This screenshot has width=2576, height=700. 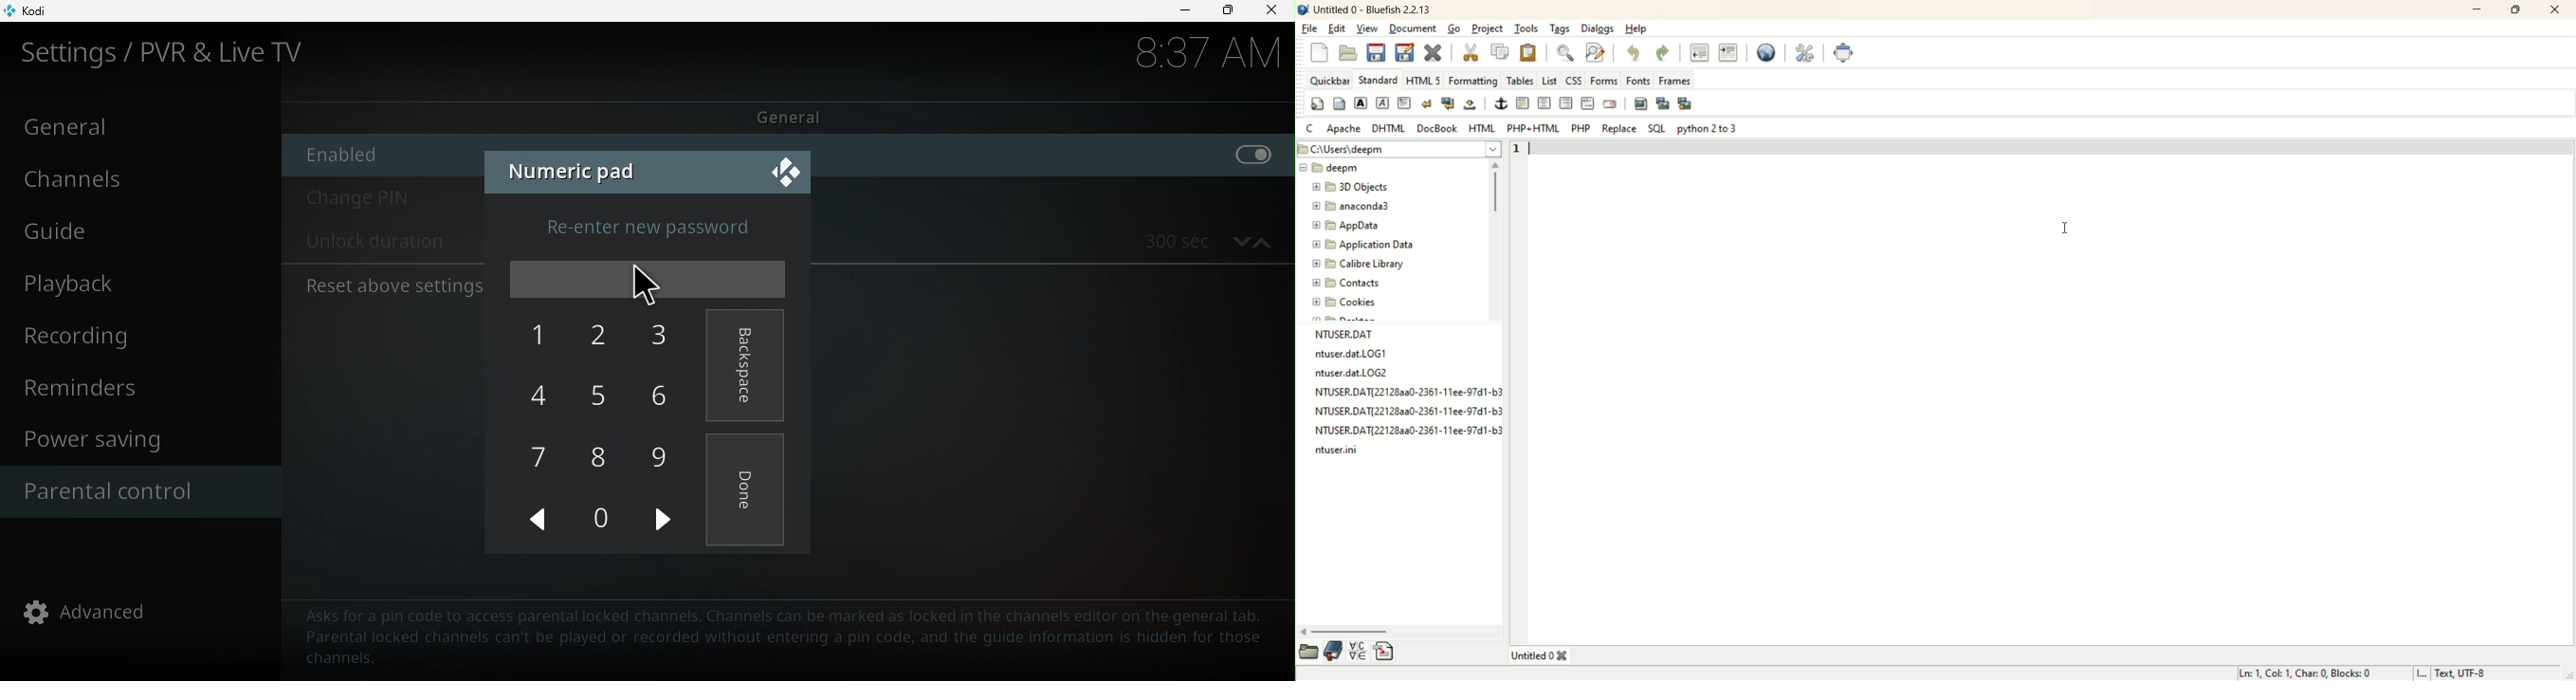 What do you see at coordinates (144, 391) in the screenshot?
I see `Reminders` at bounding box center [144, 391].